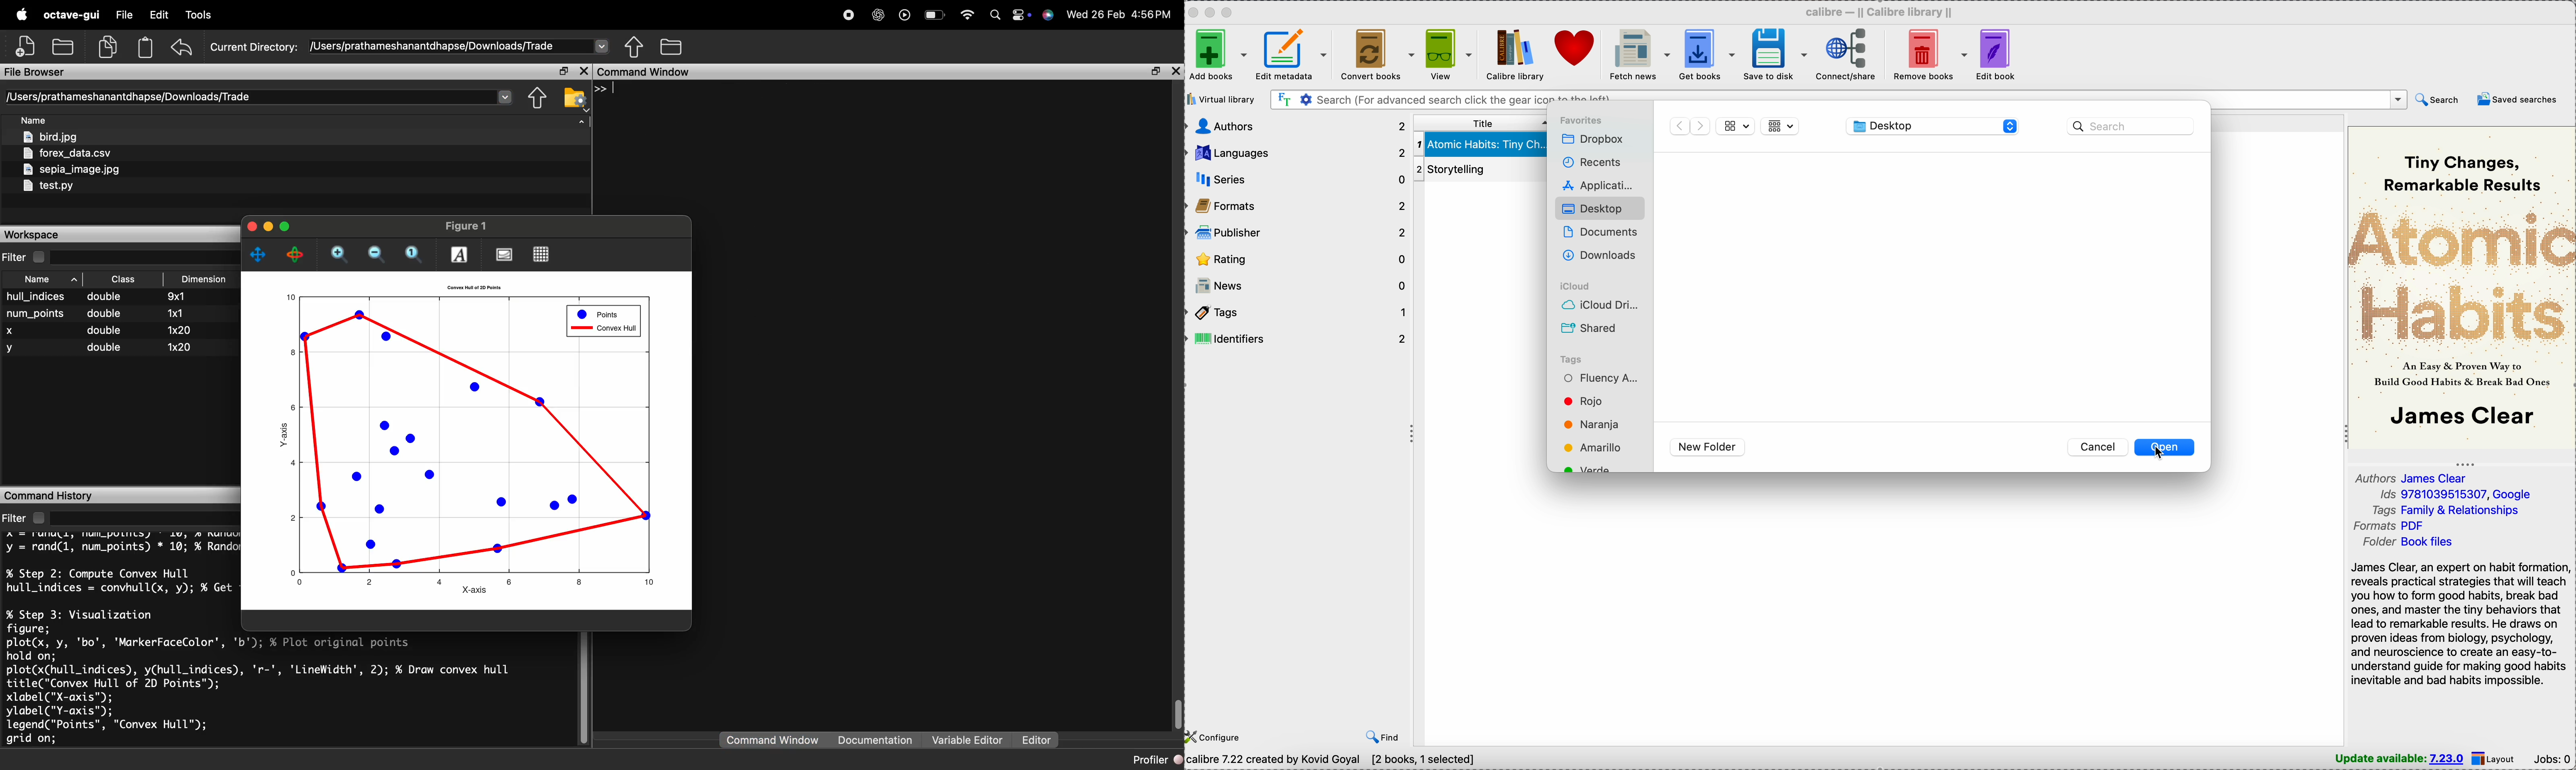  I want to click on Toggle current axes grid visibility, so click(541, 254).